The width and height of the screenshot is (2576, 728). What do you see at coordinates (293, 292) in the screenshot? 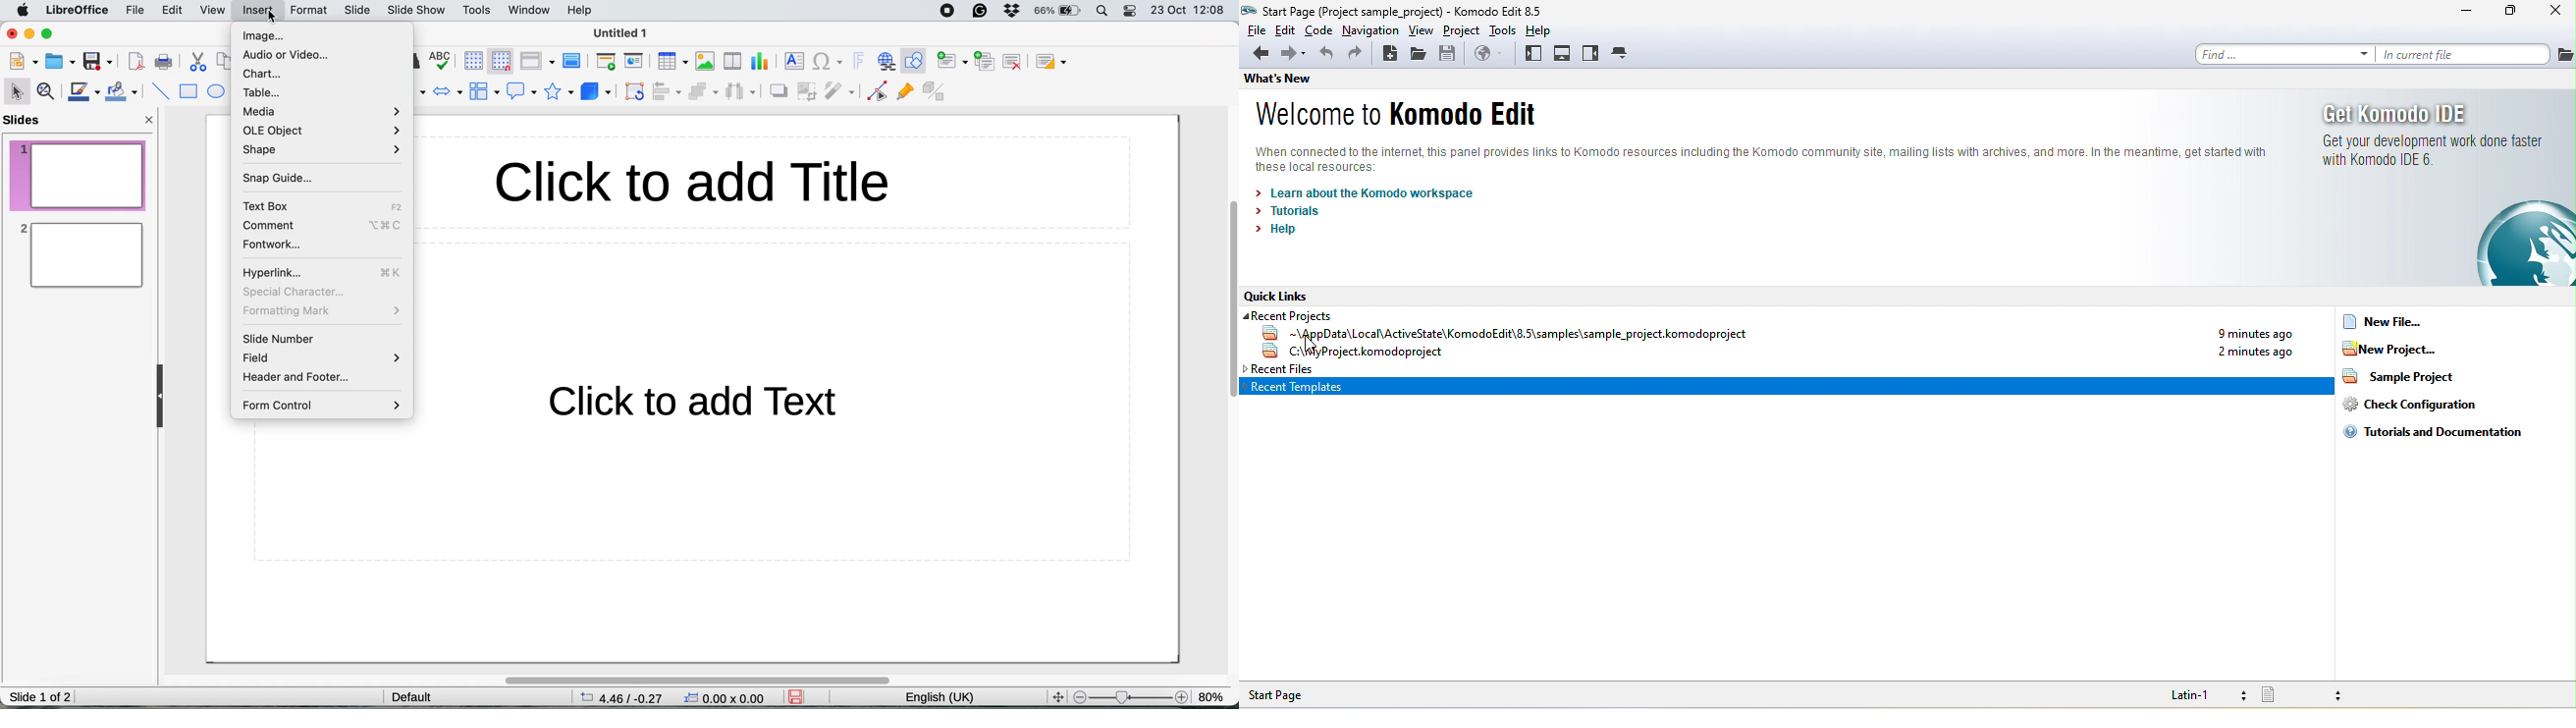
I see `special character` at bounding box center [293, 292].